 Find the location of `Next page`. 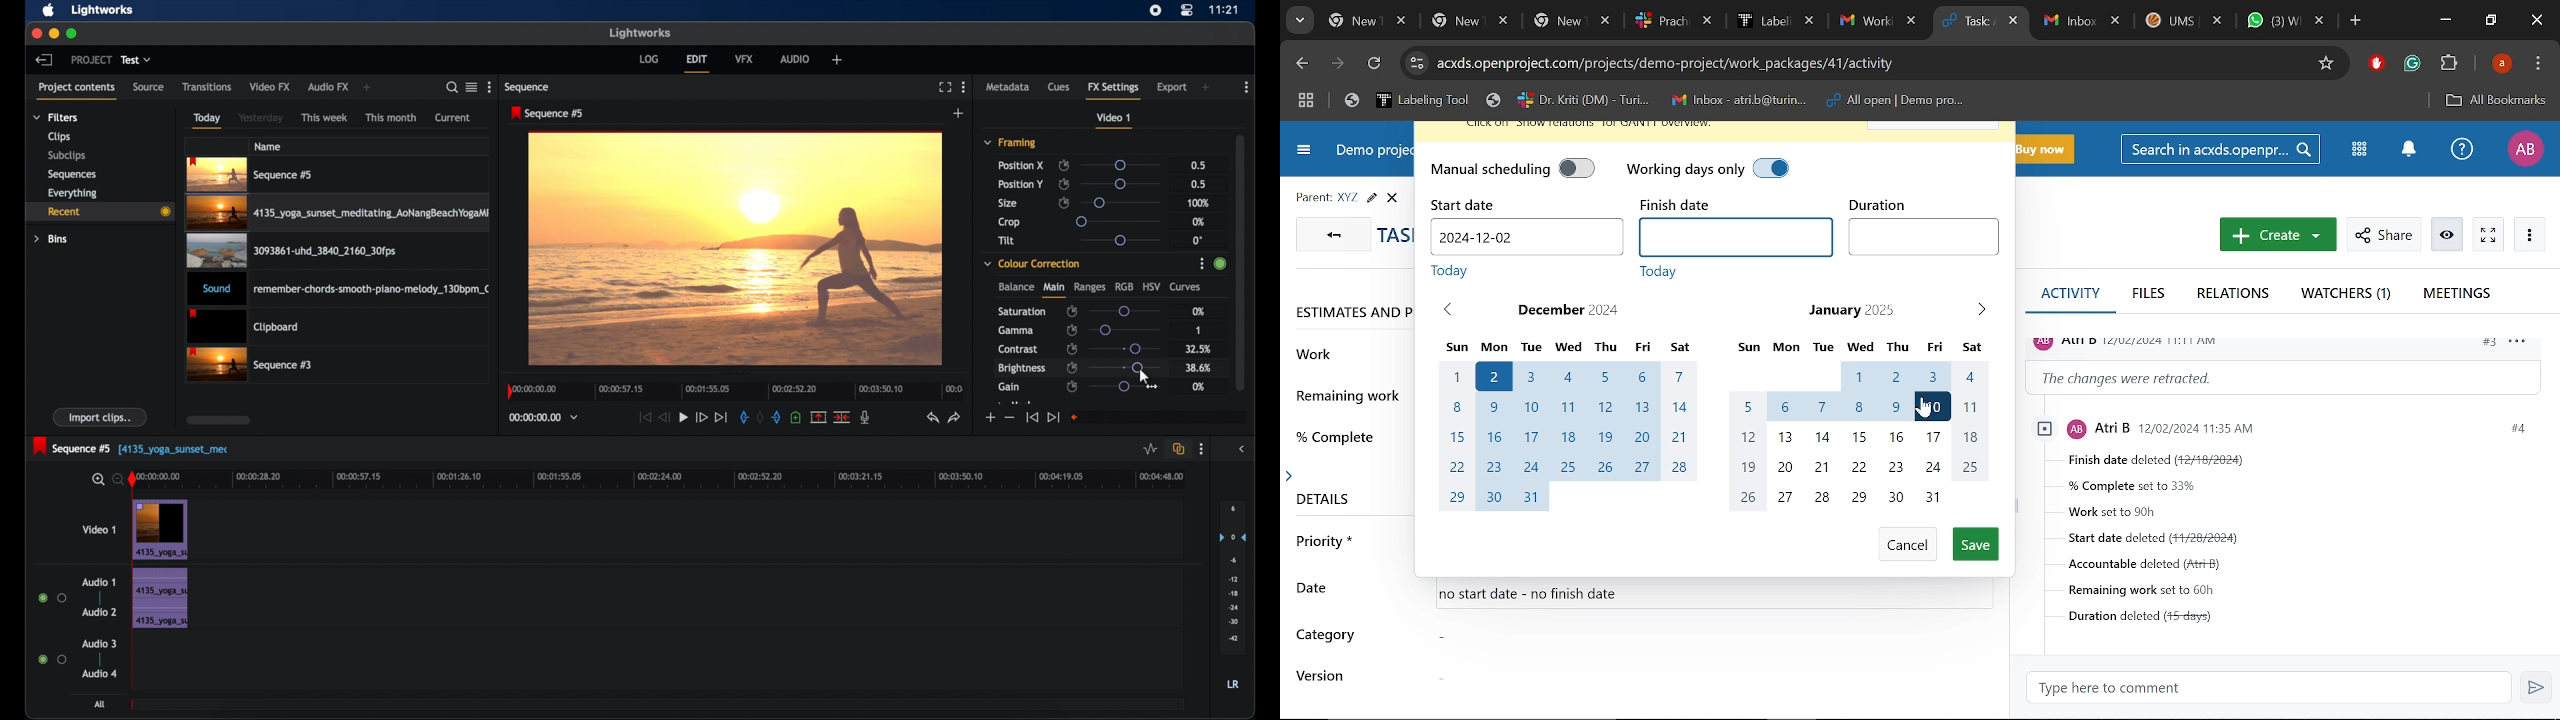

Next page is located at coordinates (1340, 65).